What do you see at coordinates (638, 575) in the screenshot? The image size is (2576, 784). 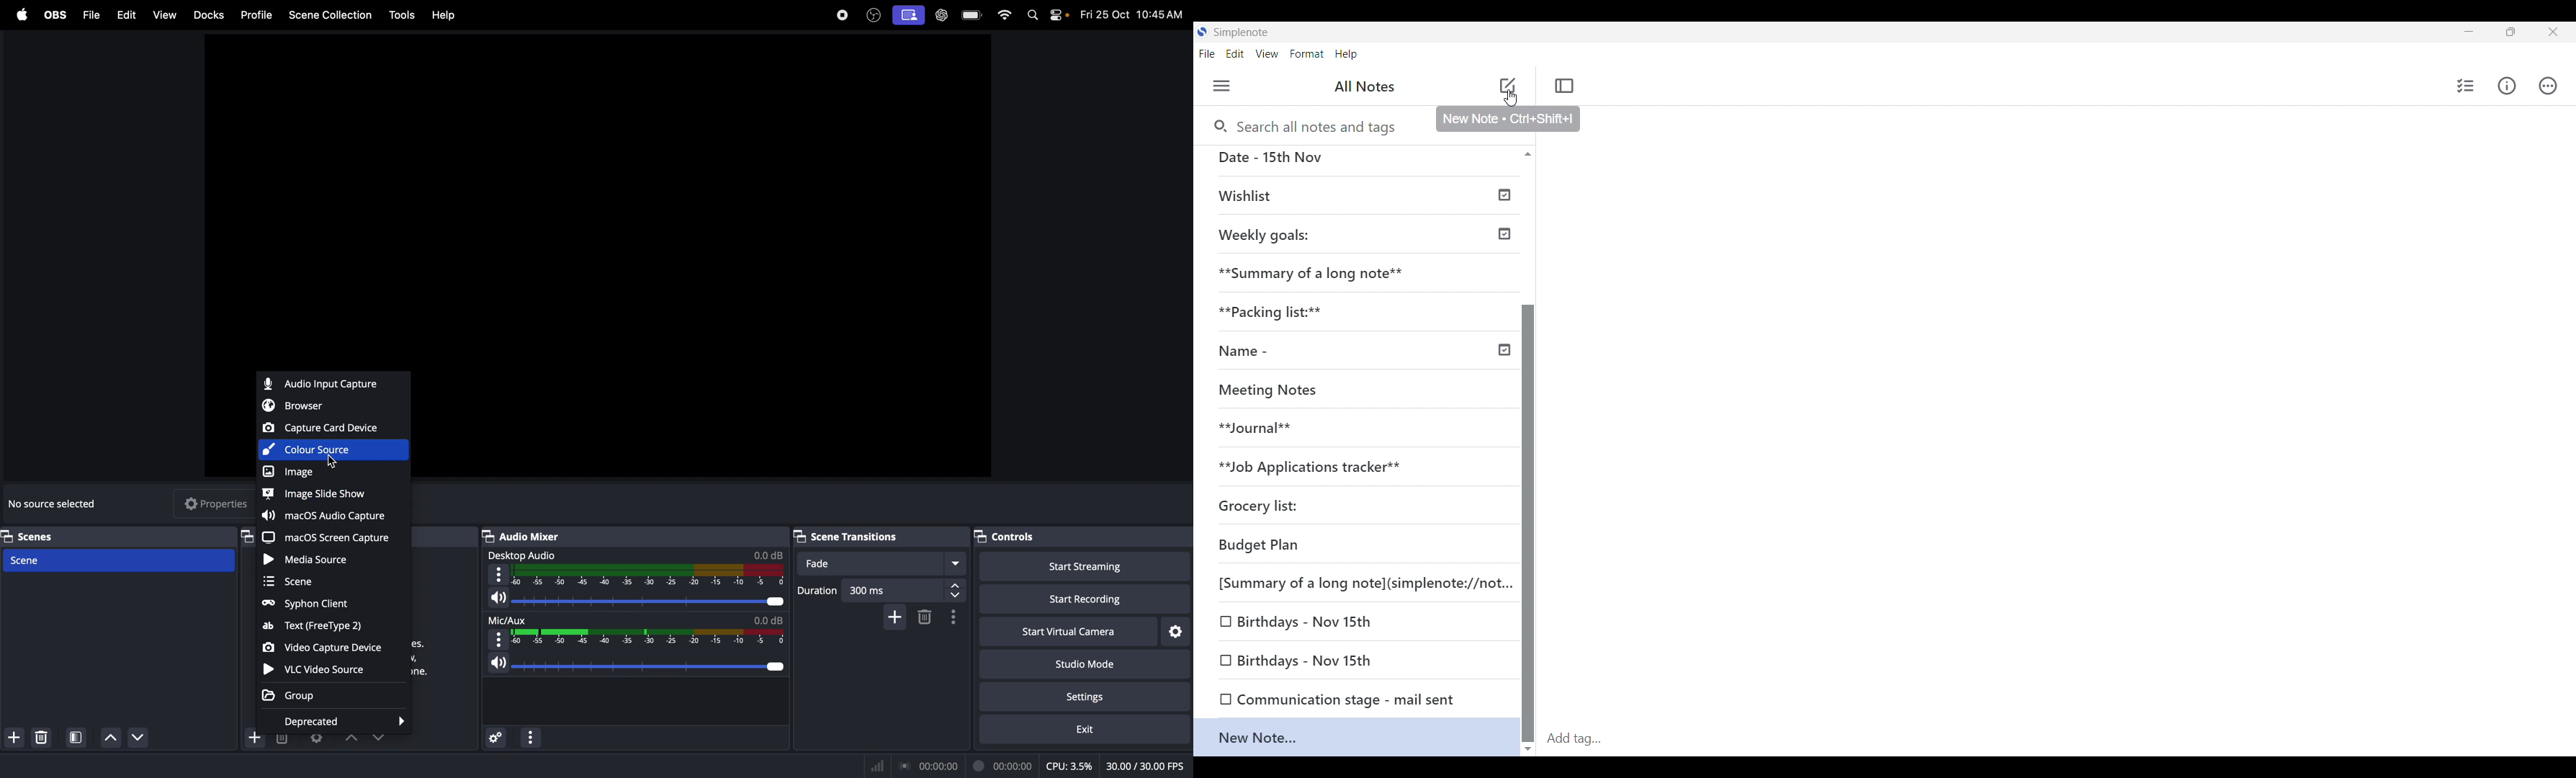 I see `desktop audio` at bounding box center [638, 575].